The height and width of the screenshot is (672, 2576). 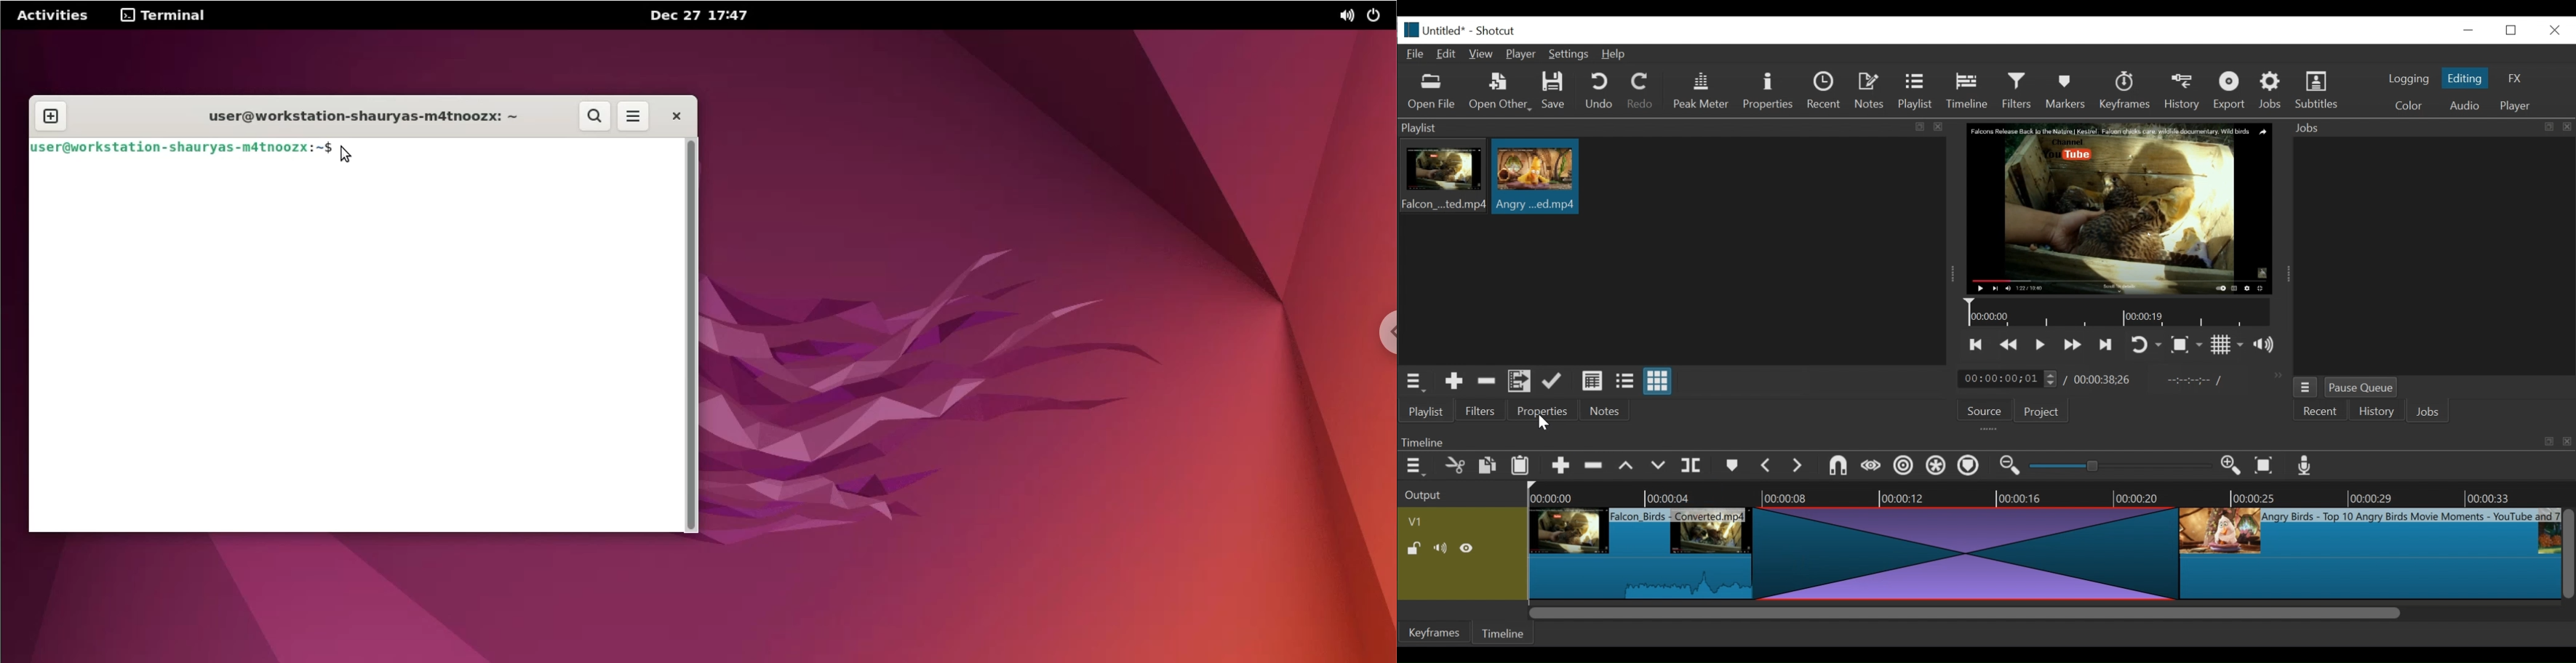 What do you see at coordinates (2233, 467) in the screenshot?
I see `Zoom in` at bounding box center [2233, 467].